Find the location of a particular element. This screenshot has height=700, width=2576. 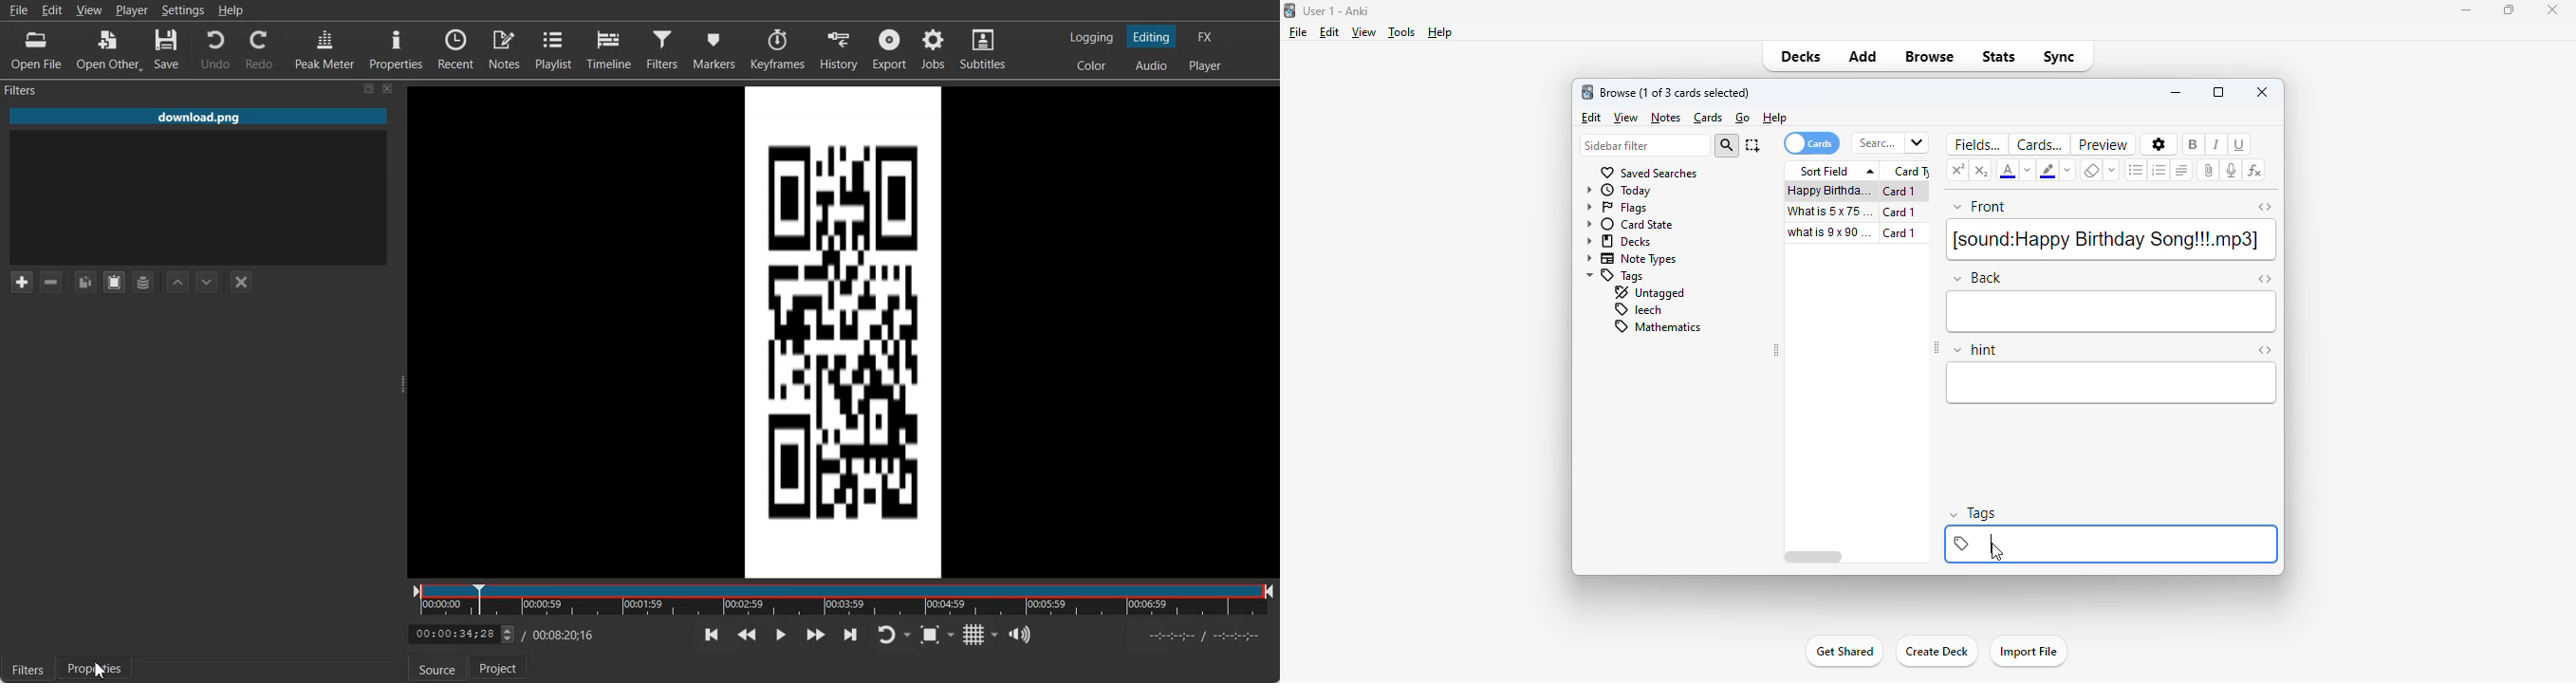

view is located at coordinates (1626, 118).